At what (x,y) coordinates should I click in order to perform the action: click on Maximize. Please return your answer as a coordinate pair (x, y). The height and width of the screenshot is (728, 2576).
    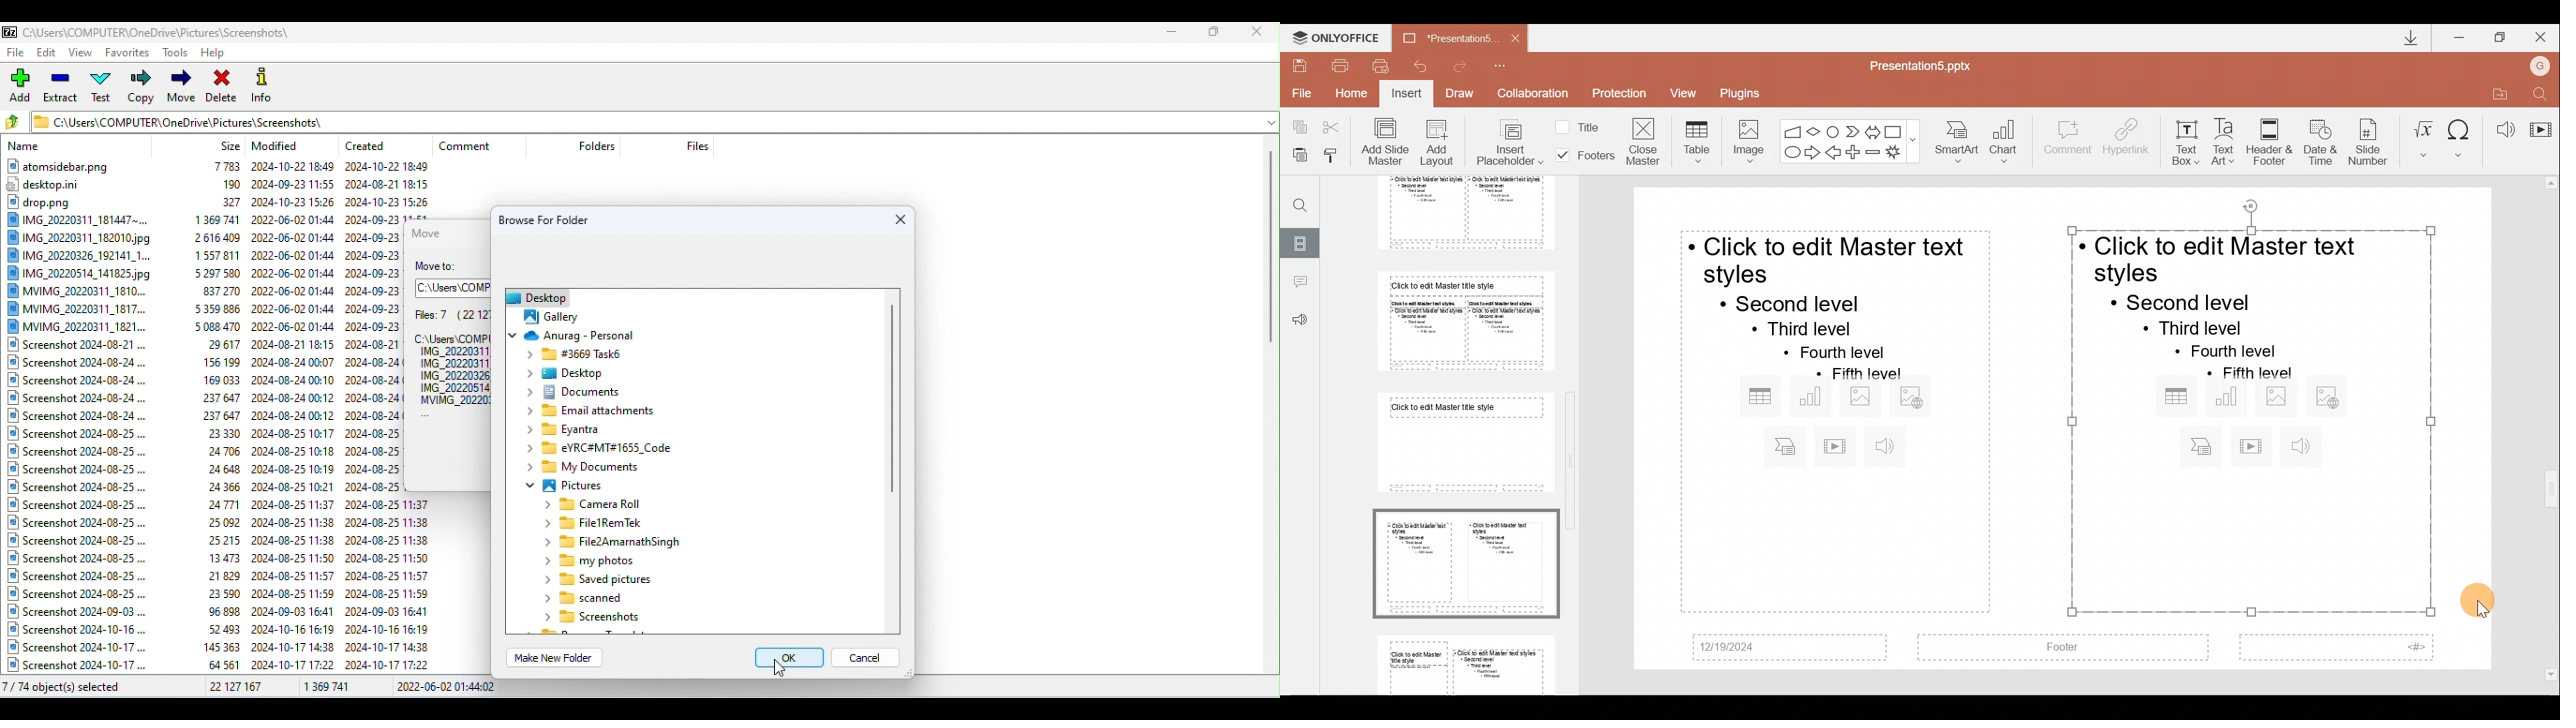
    Looking at the image, I should click on (2501, 35).